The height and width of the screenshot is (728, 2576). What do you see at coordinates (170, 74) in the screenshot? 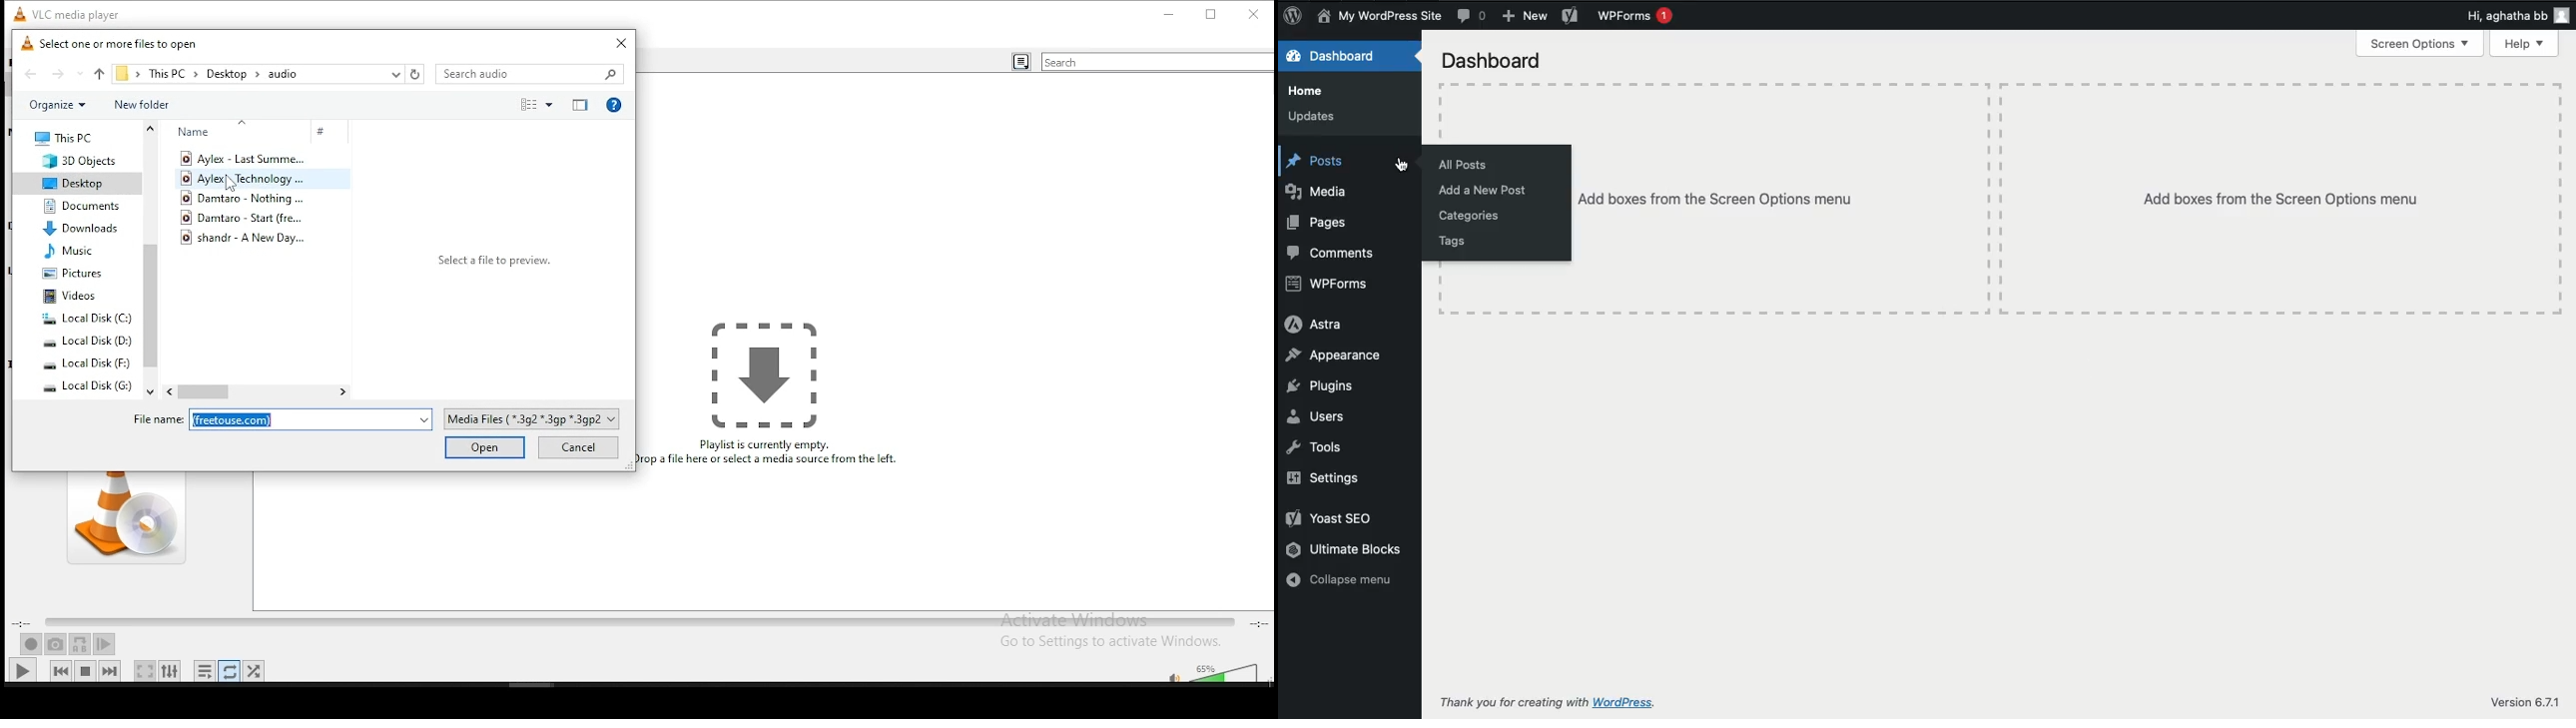
I see `this PC` at bounding box center [170, 74].